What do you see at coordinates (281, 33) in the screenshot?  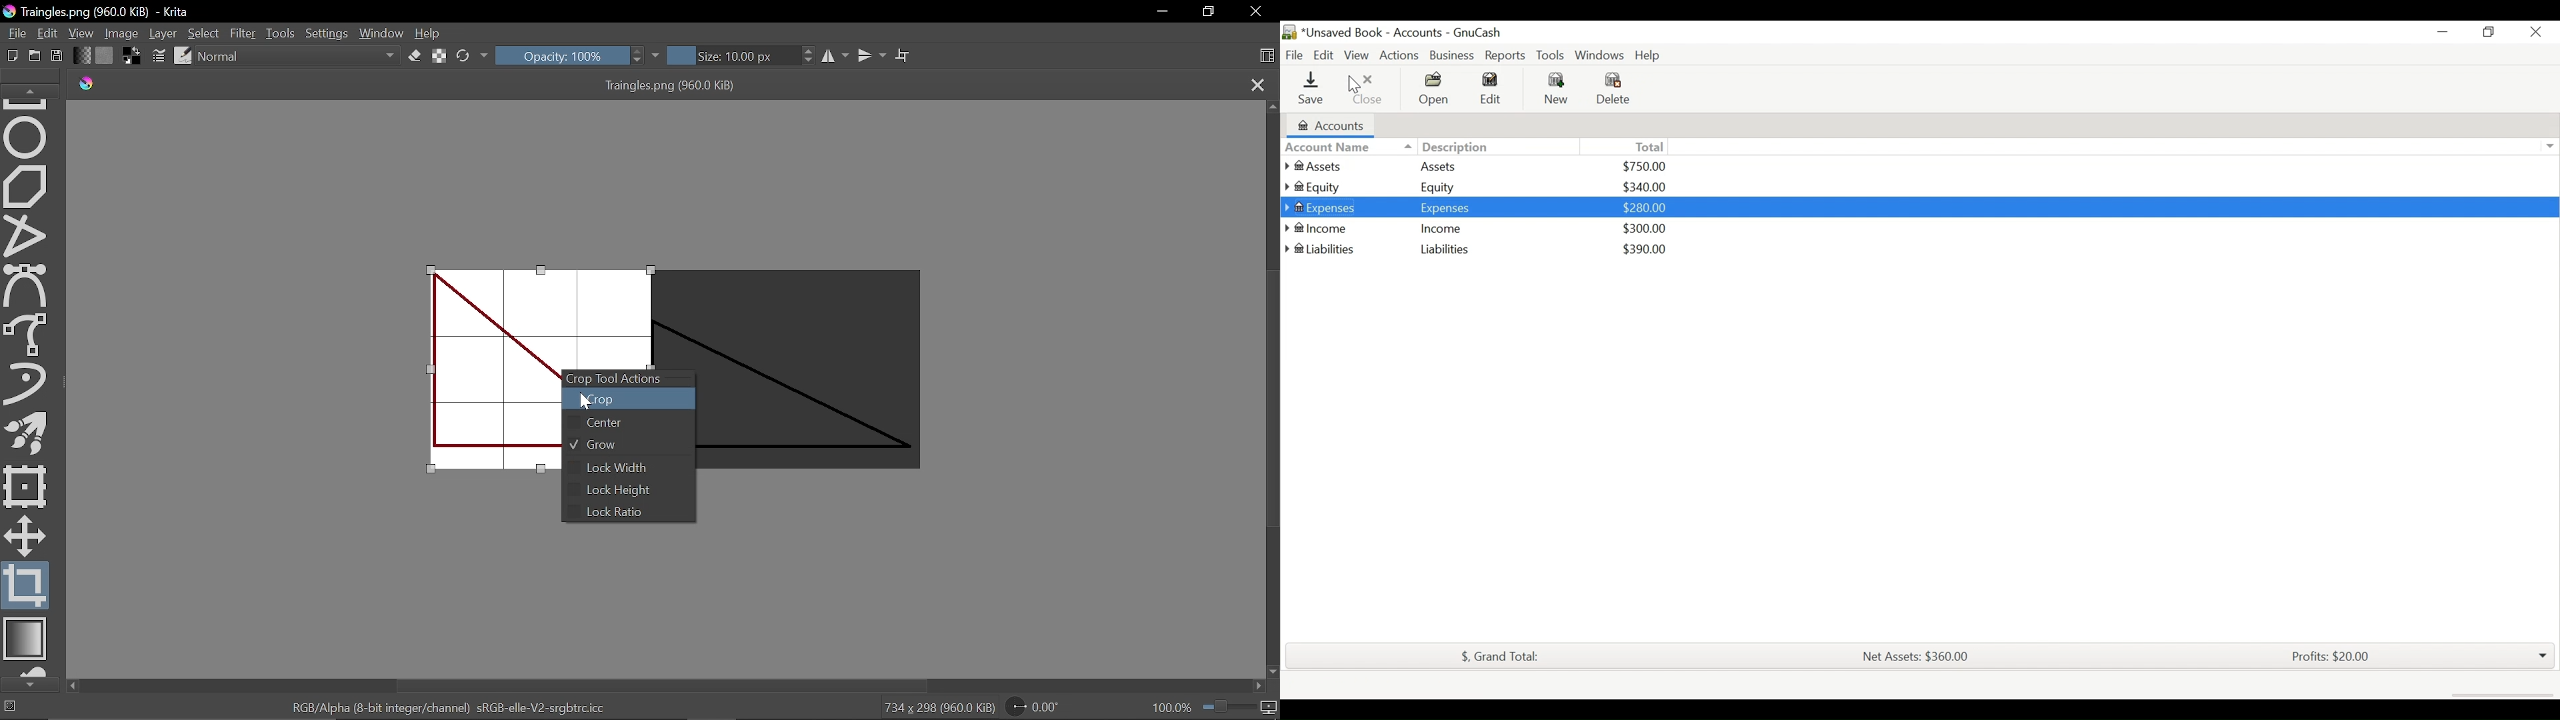 I see `Tools` at bounding box center [281, 33].